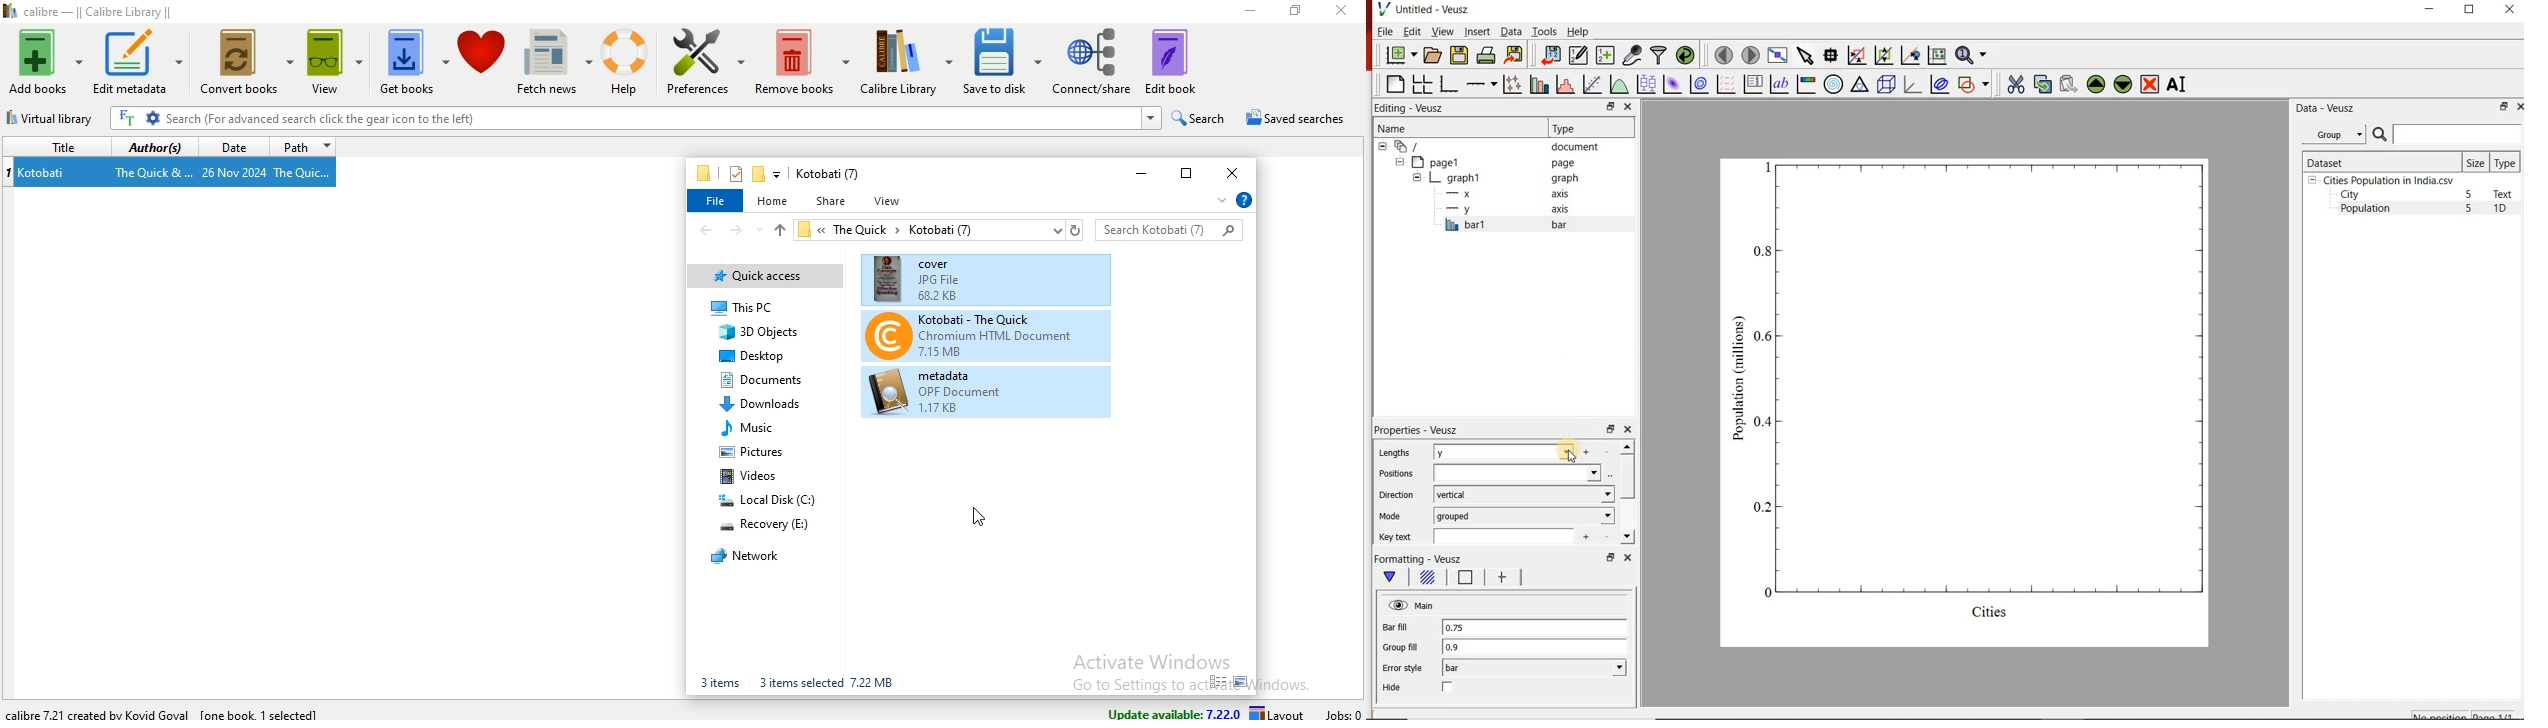 The width and height of the screenshot is (2548, 728). What do you see at coordinates (1242, 13) in the screenshot?
I see `minimise` at bounding box center [1242, 13].